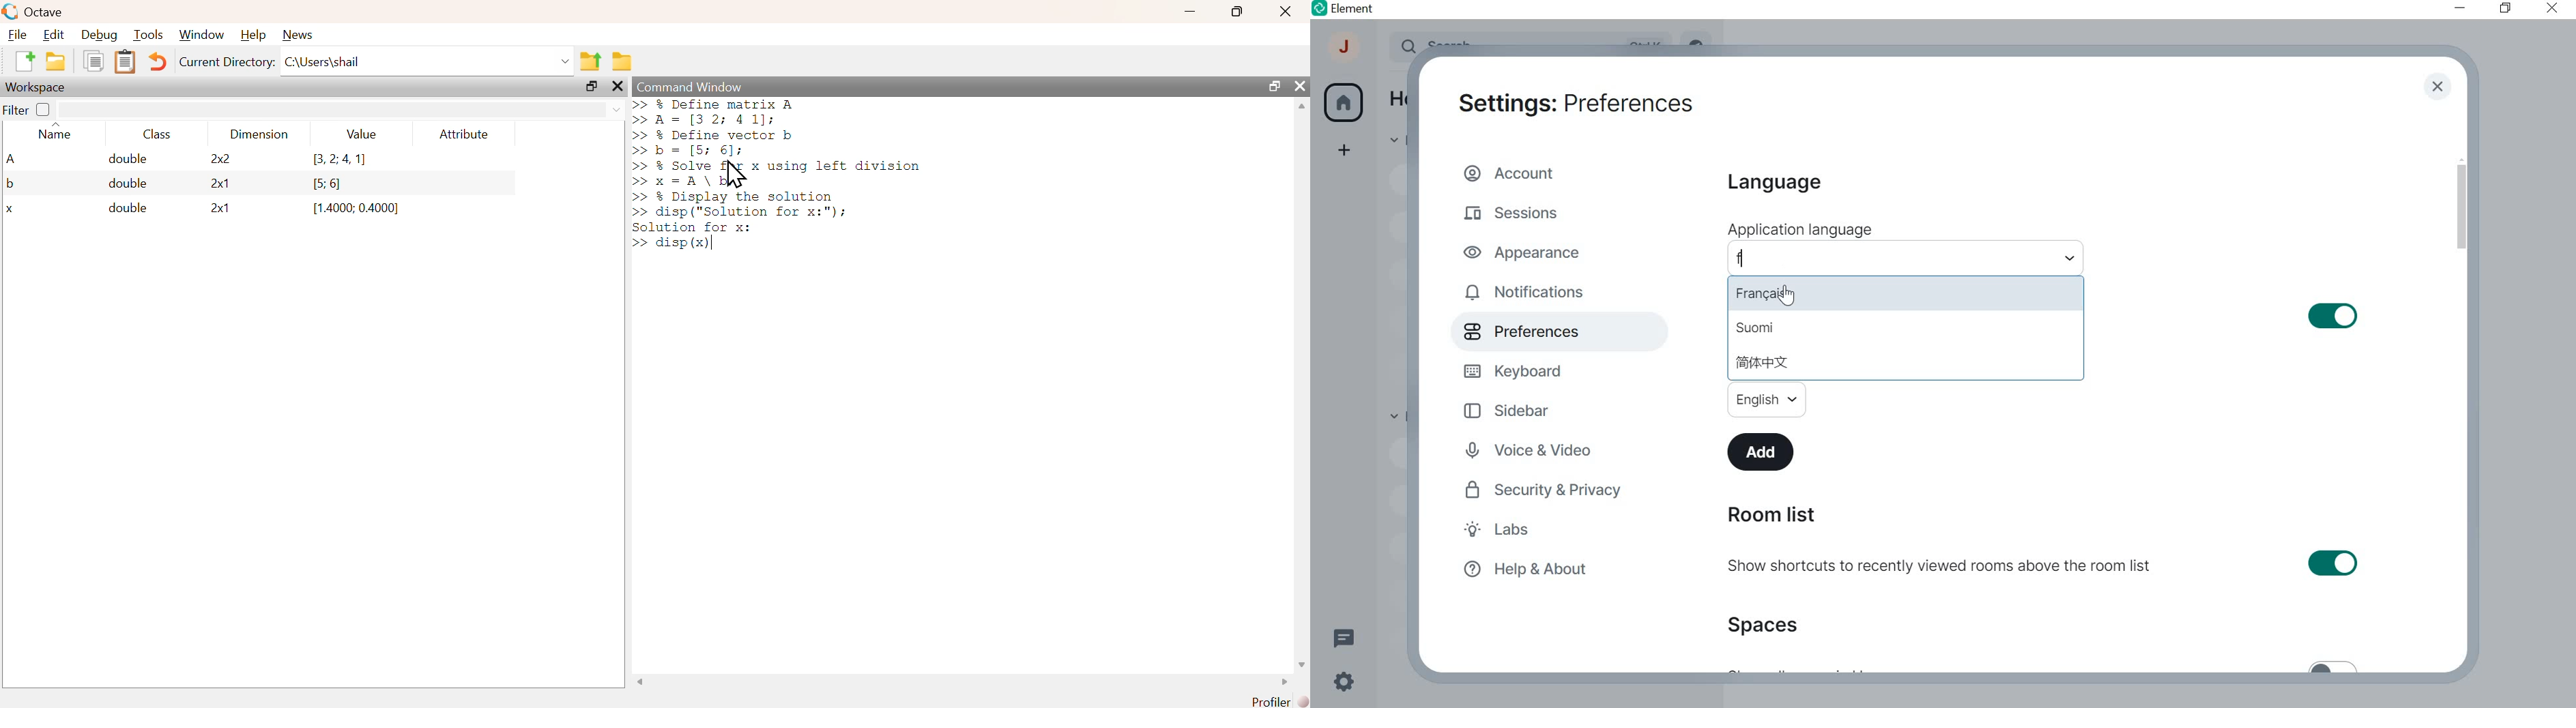  I want to click on double, so click(121, 209).